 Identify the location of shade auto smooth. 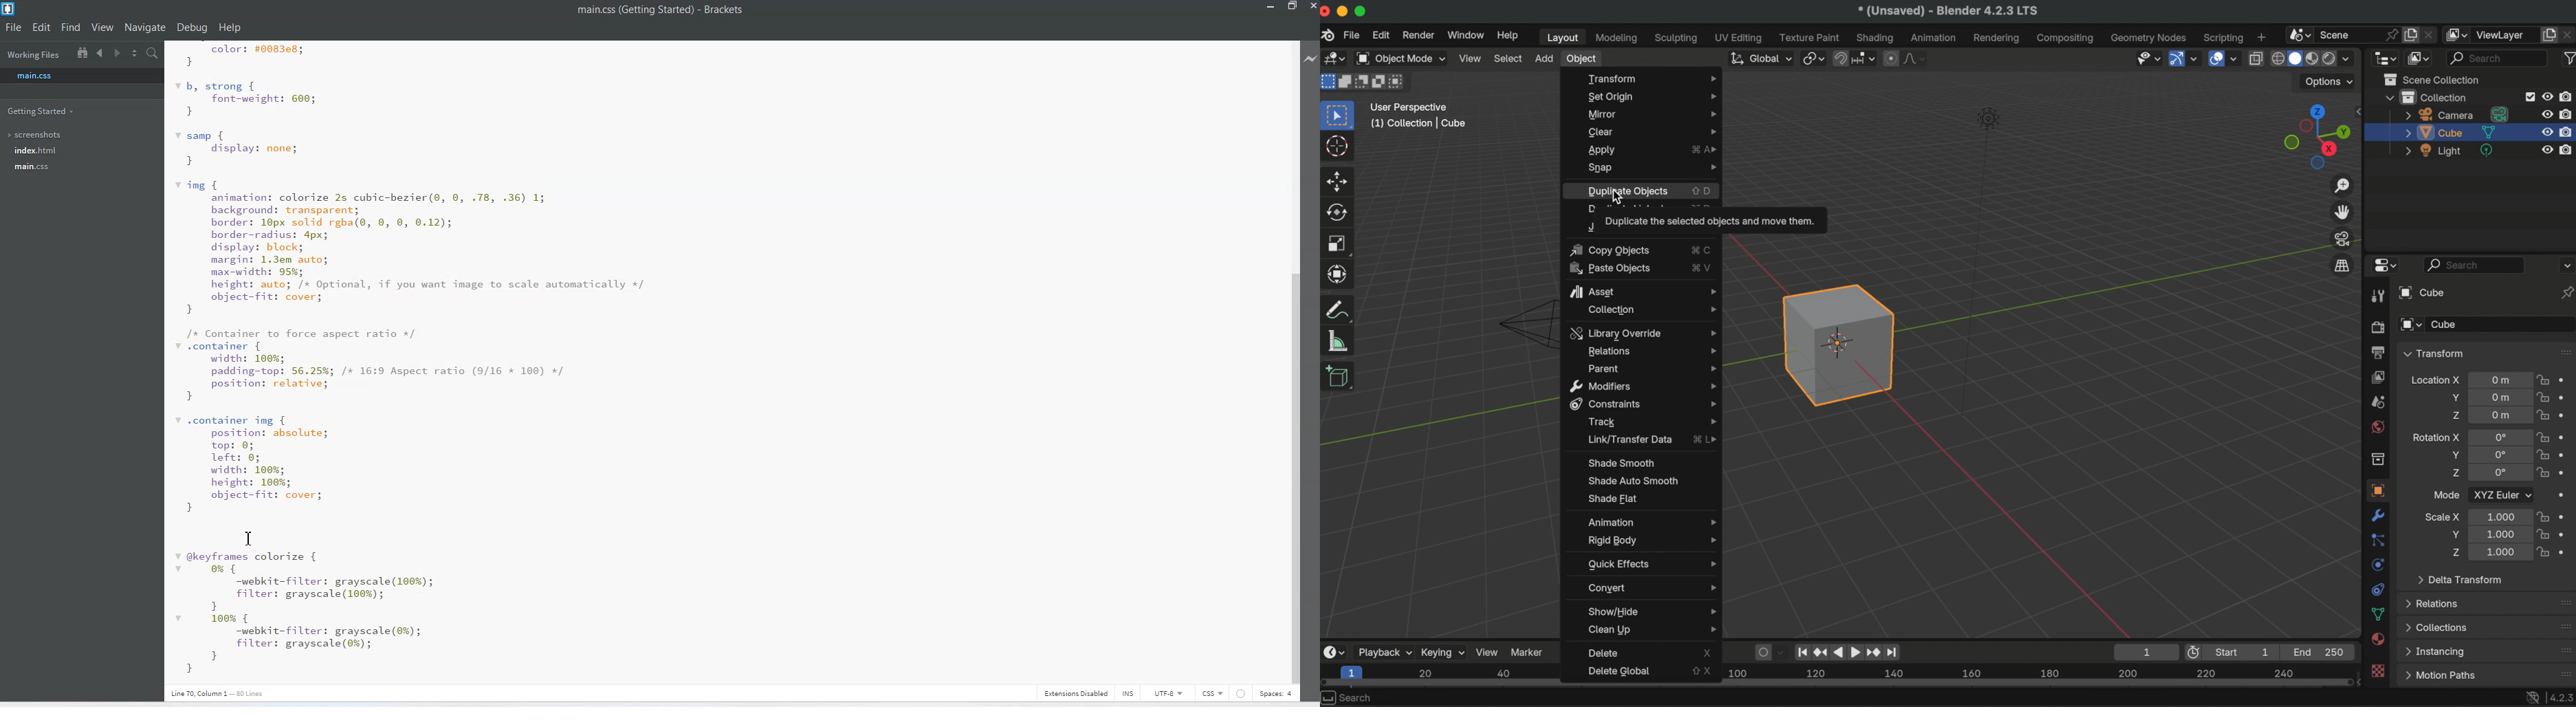
(1633, 480).